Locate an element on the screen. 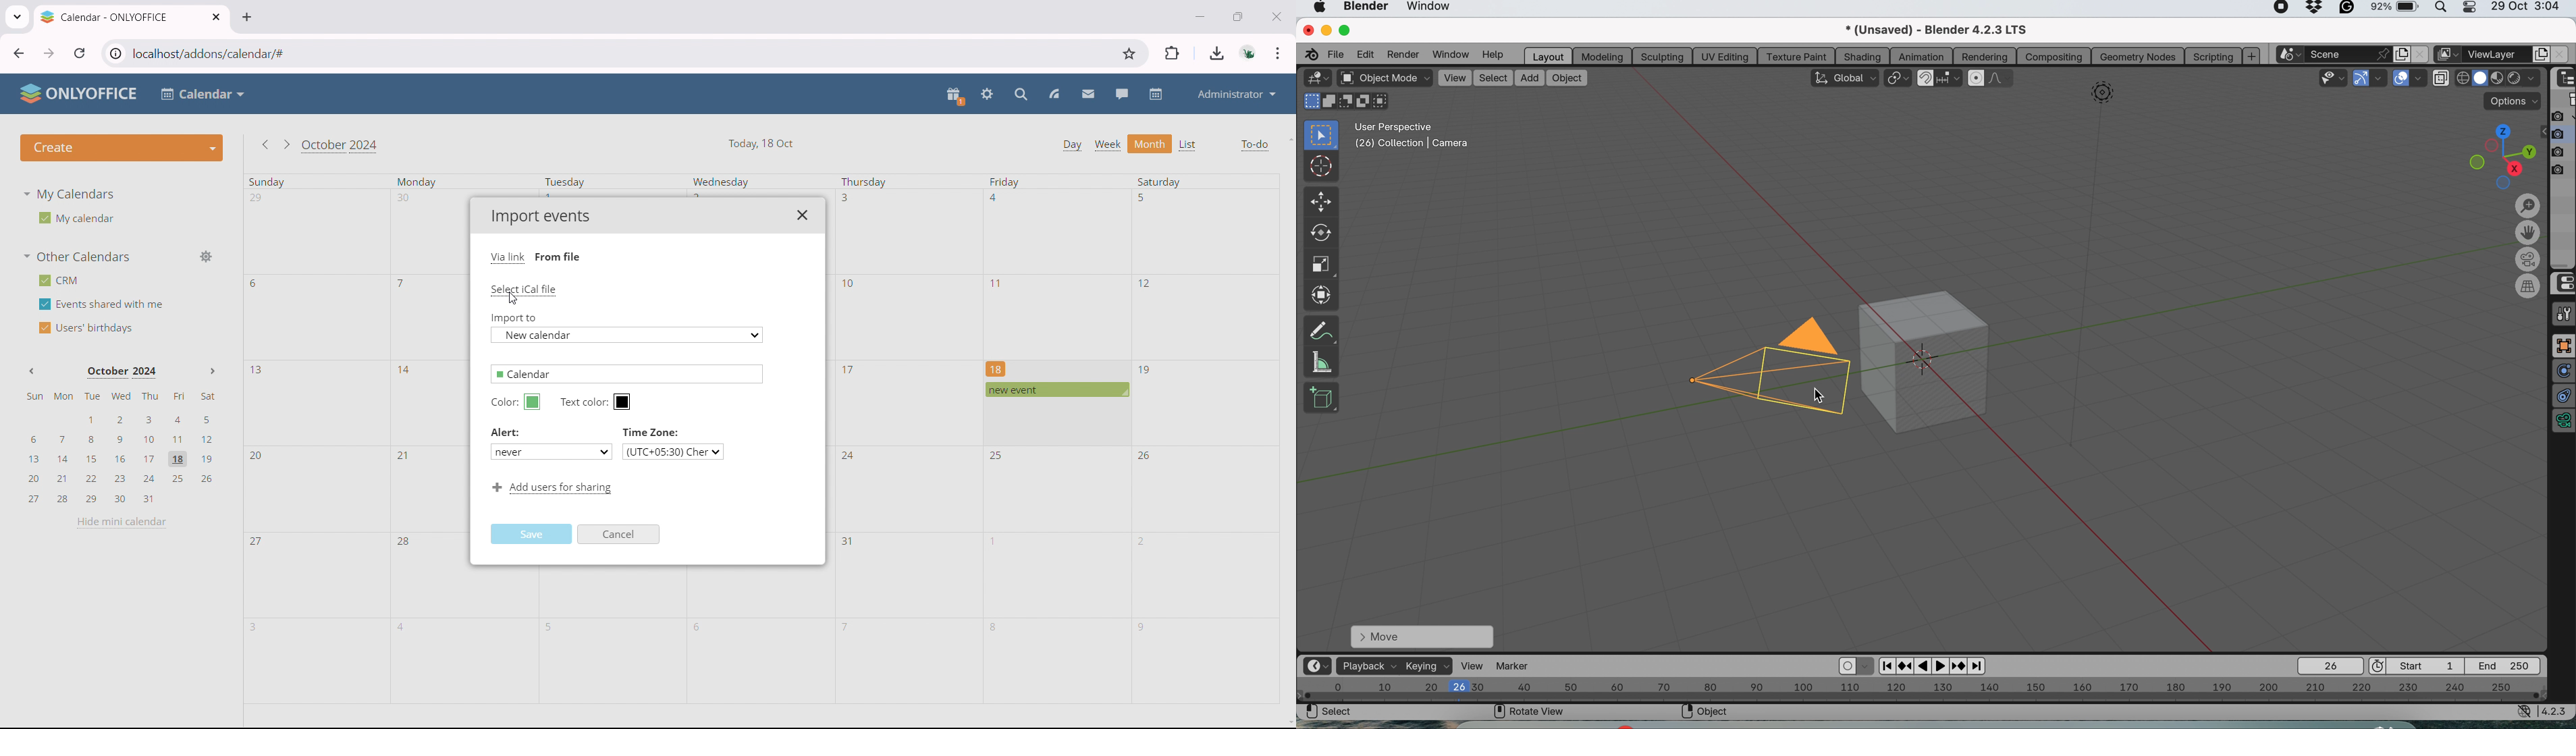  6 is located at coordinates (700, 628).